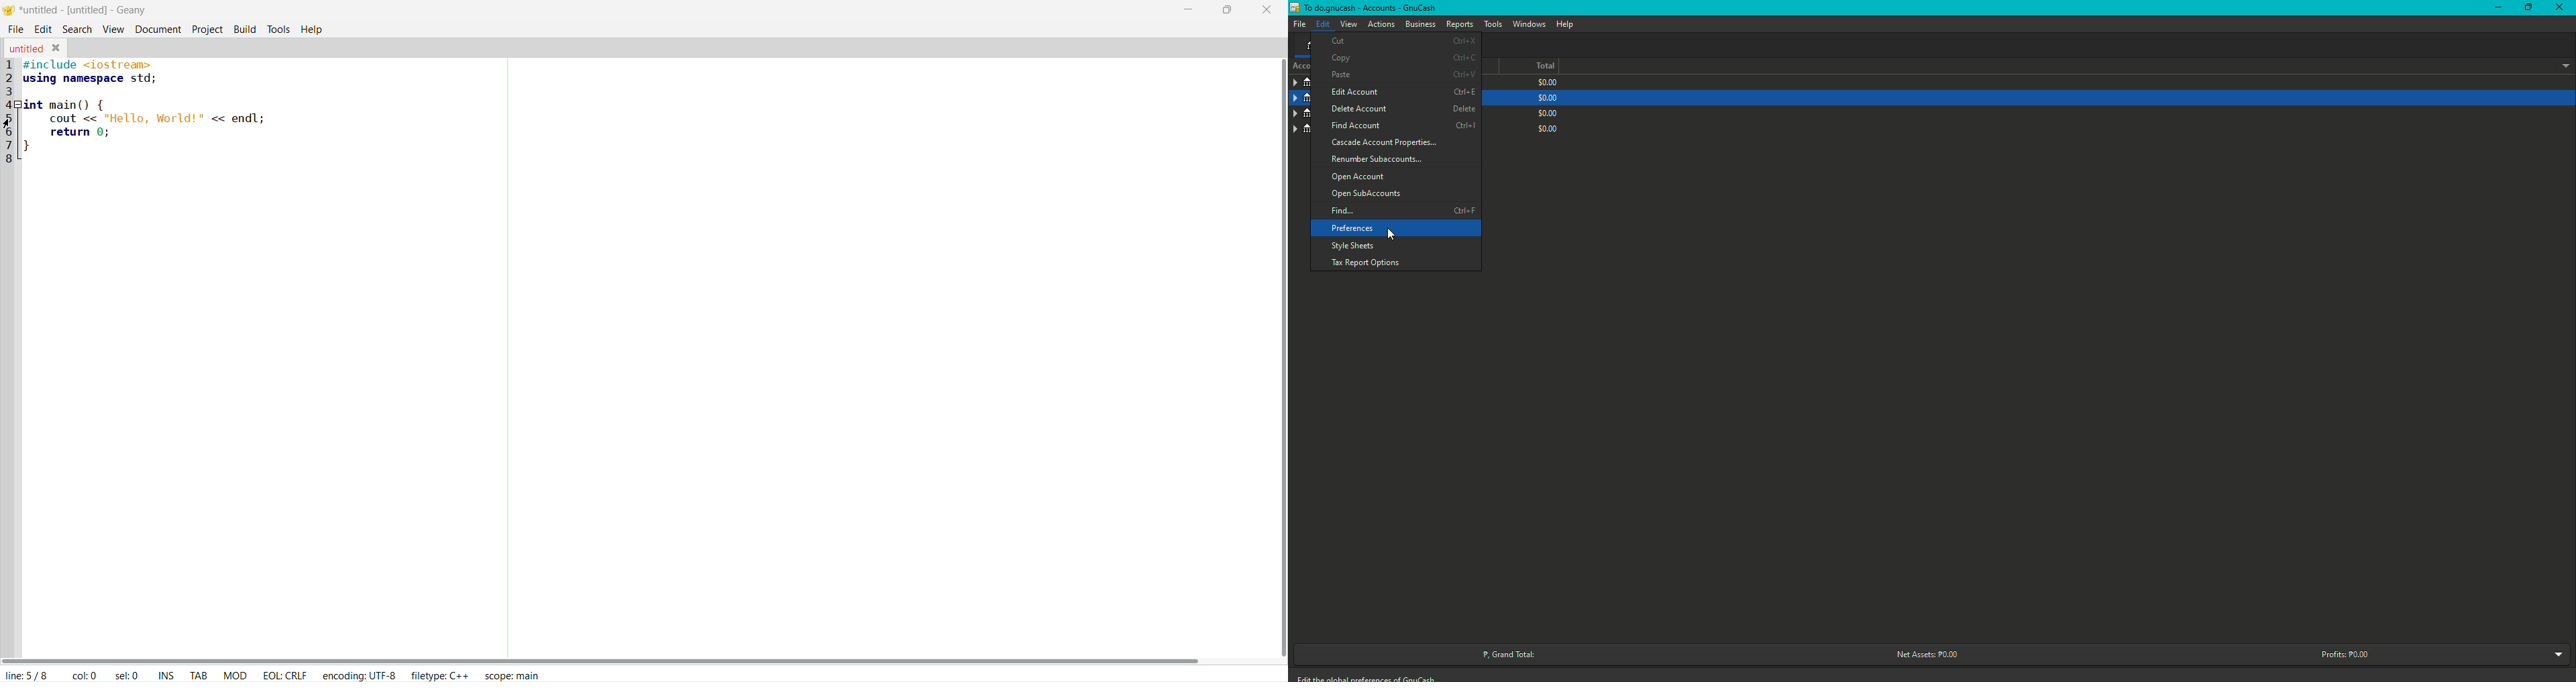 Image resolution: width=2576 pixels, height=700 pixels. Describe the element at coordinates (1395, 234) in the screenshot. I see `Cursor` at that location.